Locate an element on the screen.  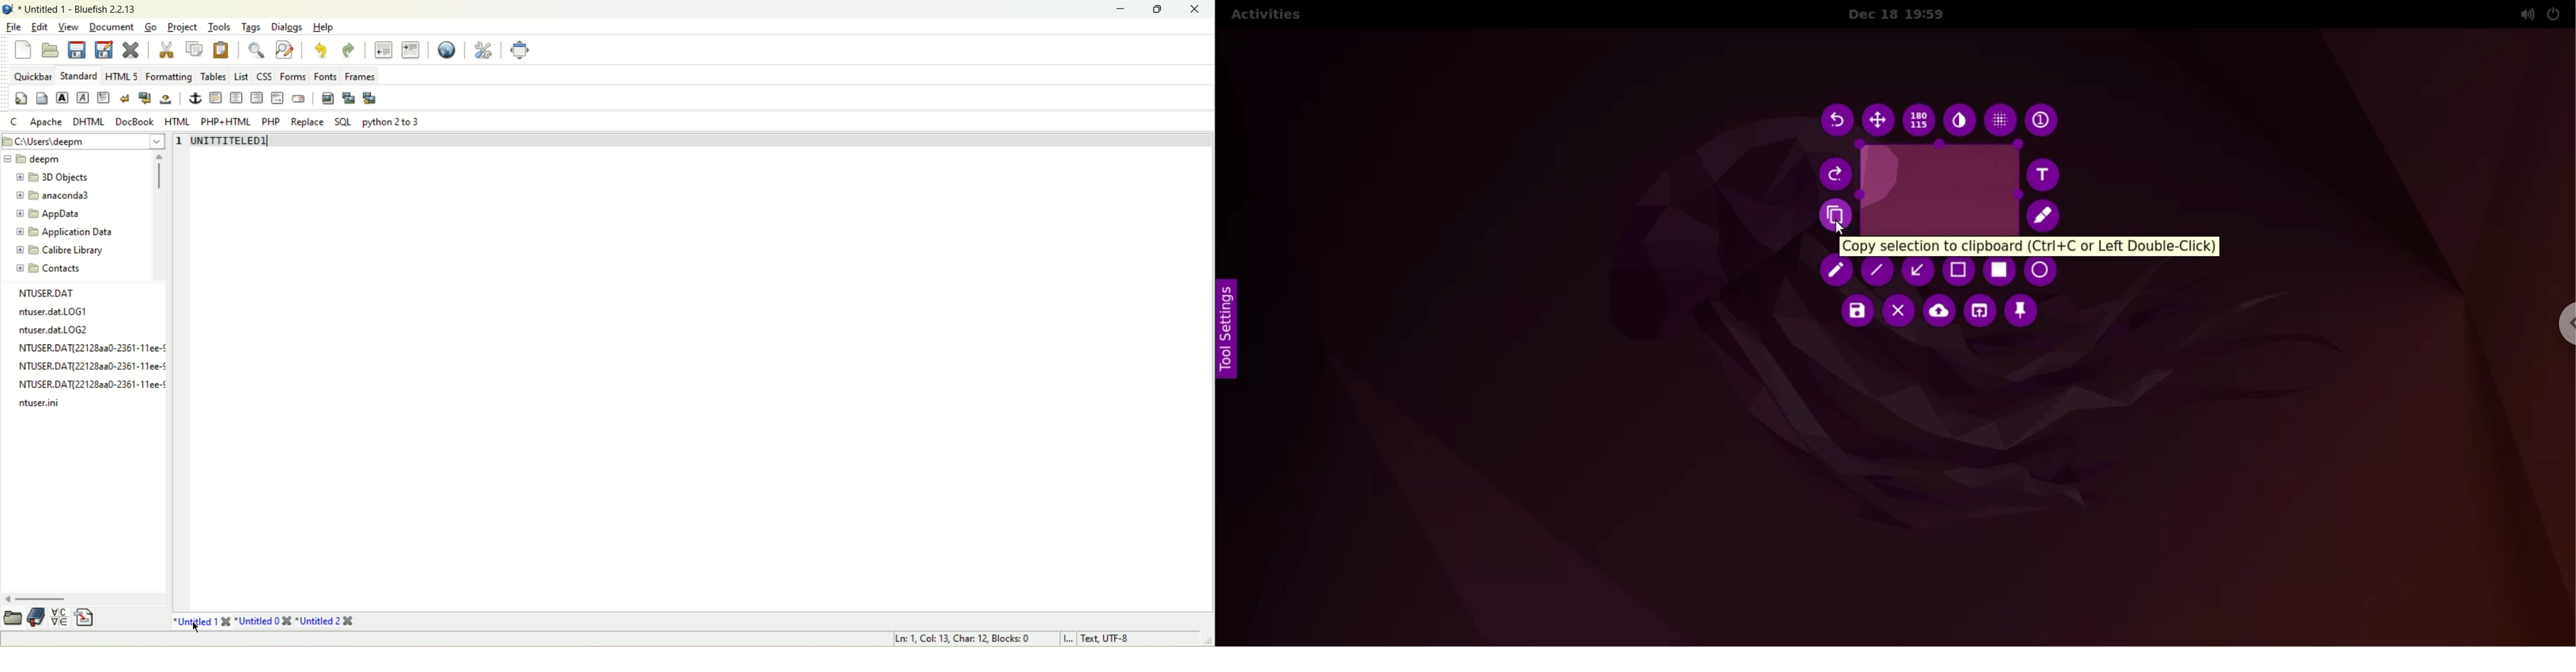
L Text UTF-8 is located at coordinates (1095, 638).